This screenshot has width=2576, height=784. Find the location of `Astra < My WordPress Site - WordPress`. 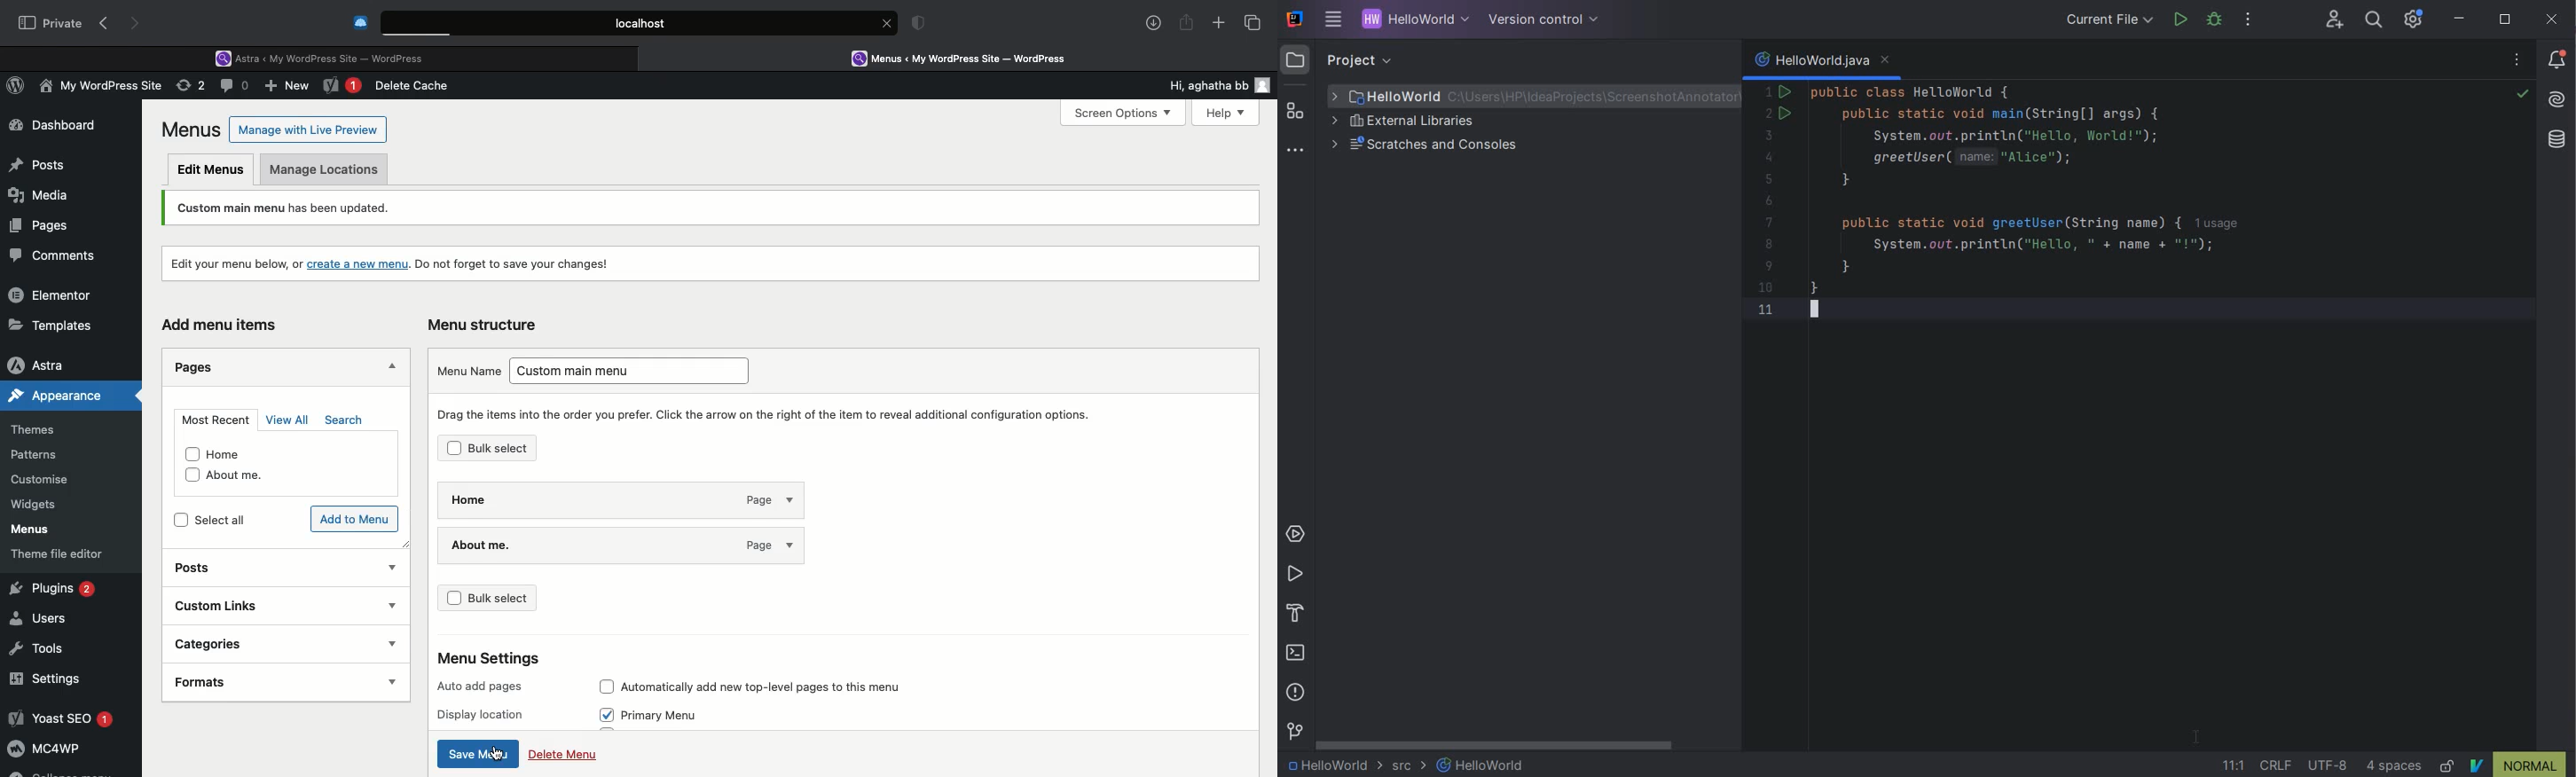

Astra < My WordPress Site - WordPress is located at coordinates (326, 57).